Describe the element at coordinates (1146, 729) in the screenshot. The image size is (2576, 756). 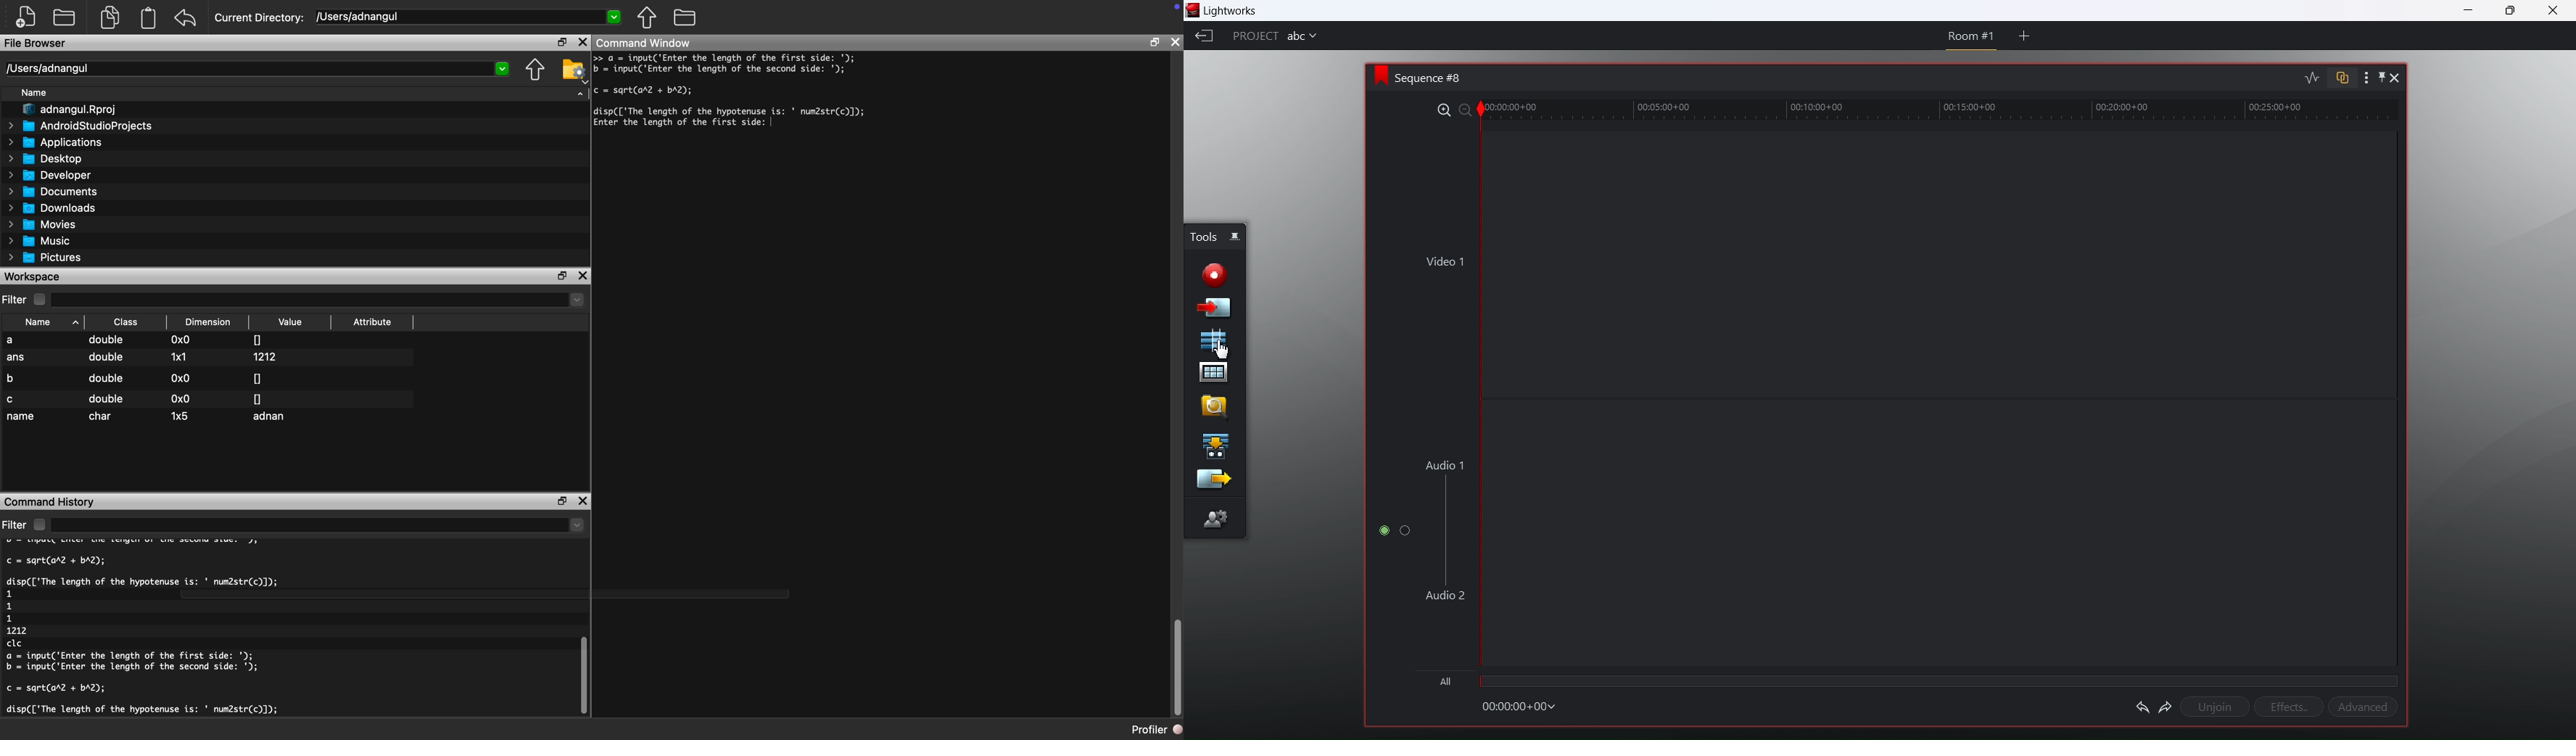
I see `profiler` at that location.